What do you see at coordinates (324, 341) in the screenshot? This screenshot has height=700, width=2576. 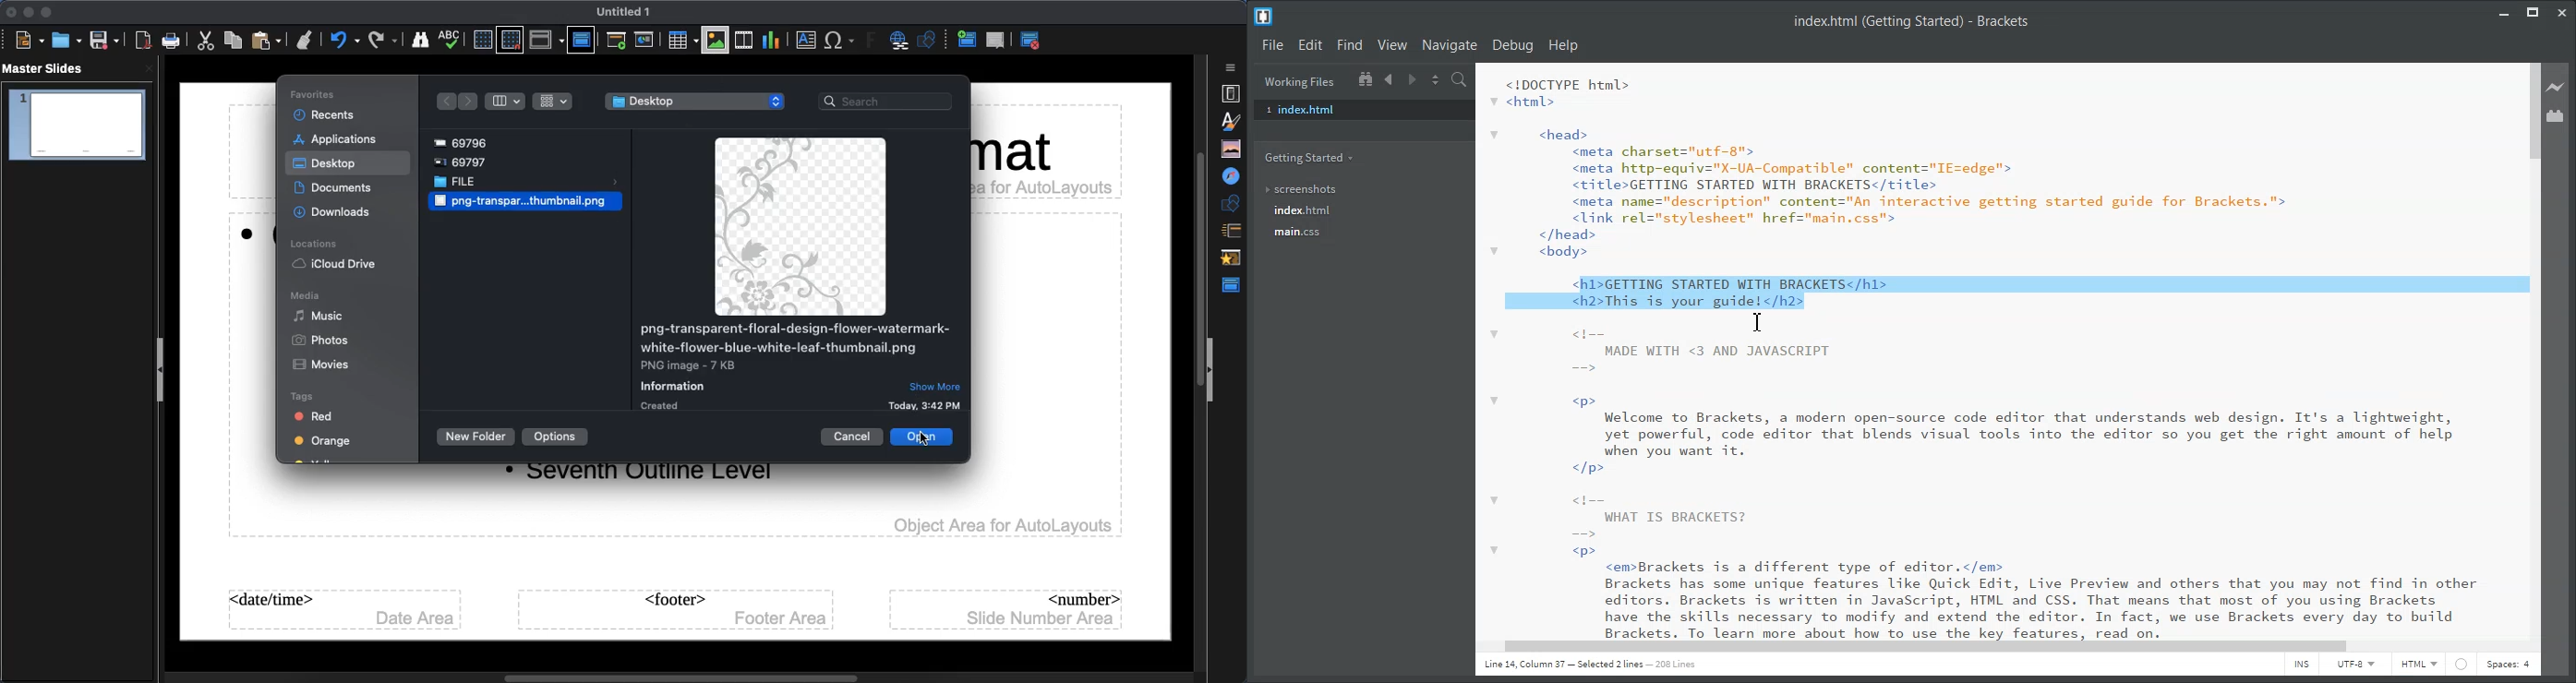 I see `Photos` at bounding box center [324, 341].